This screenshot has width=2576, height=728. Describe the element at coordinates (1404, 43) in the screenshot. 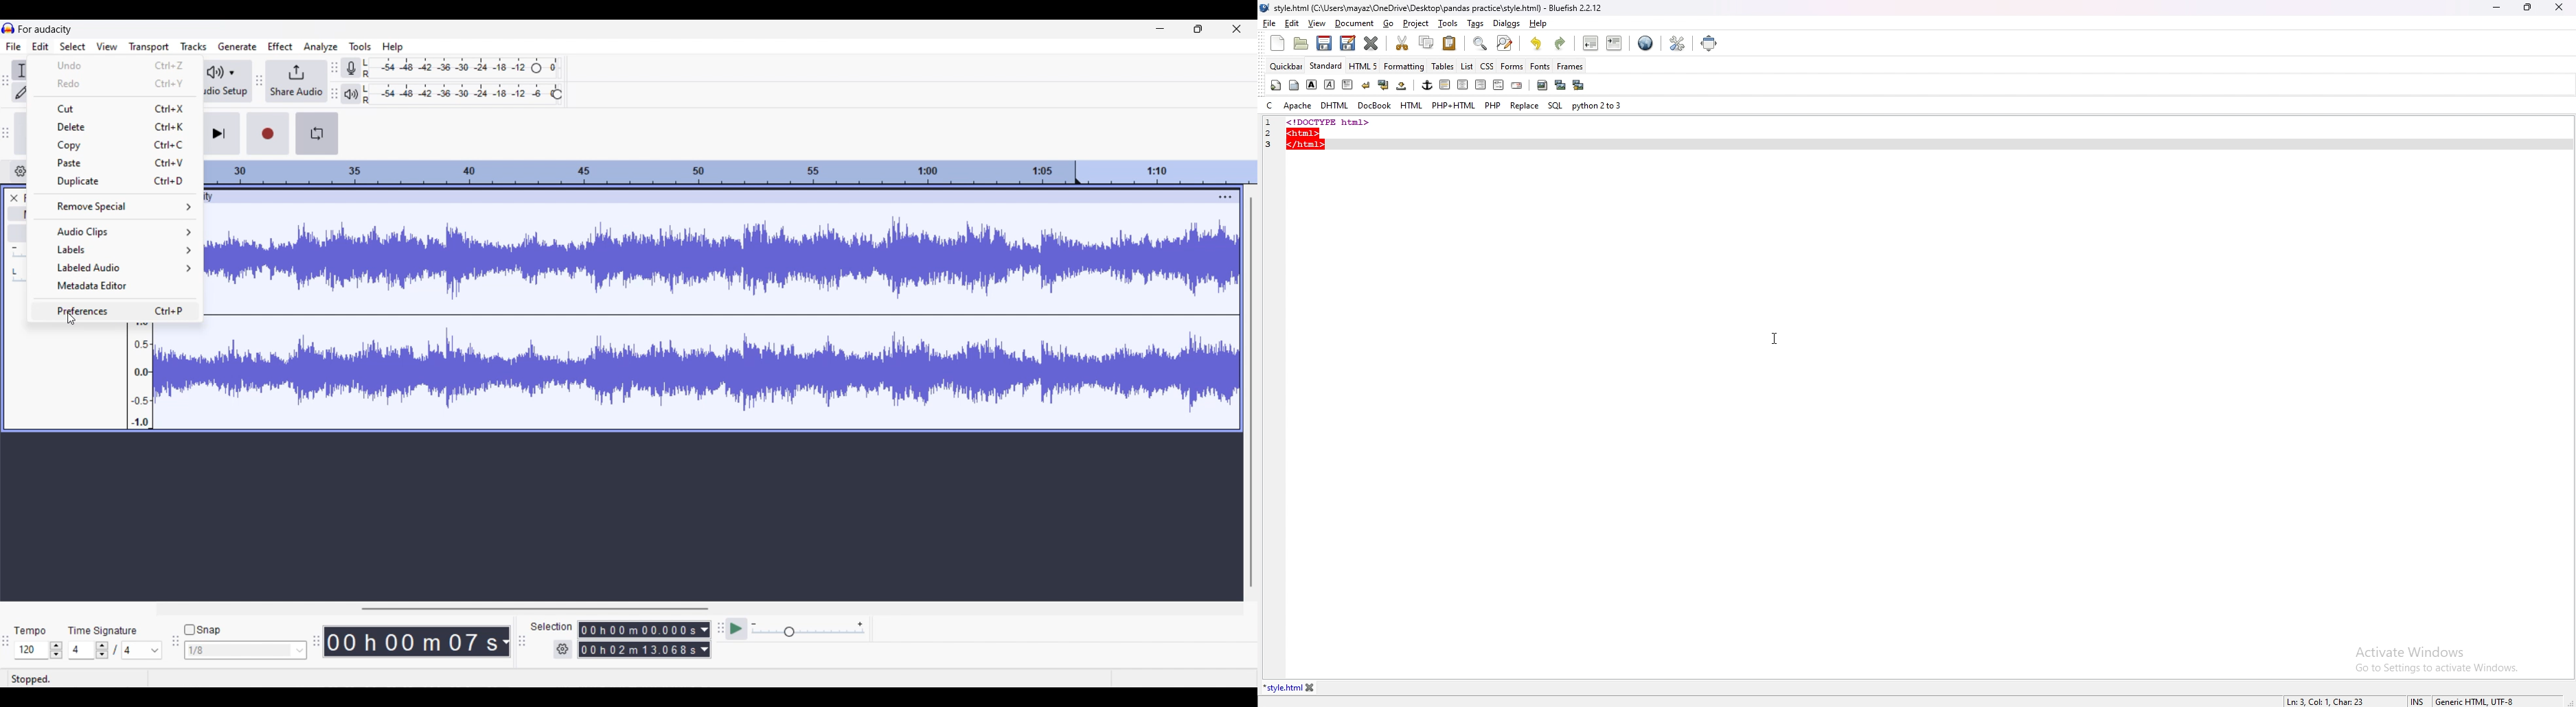

I see `cut` at that location.